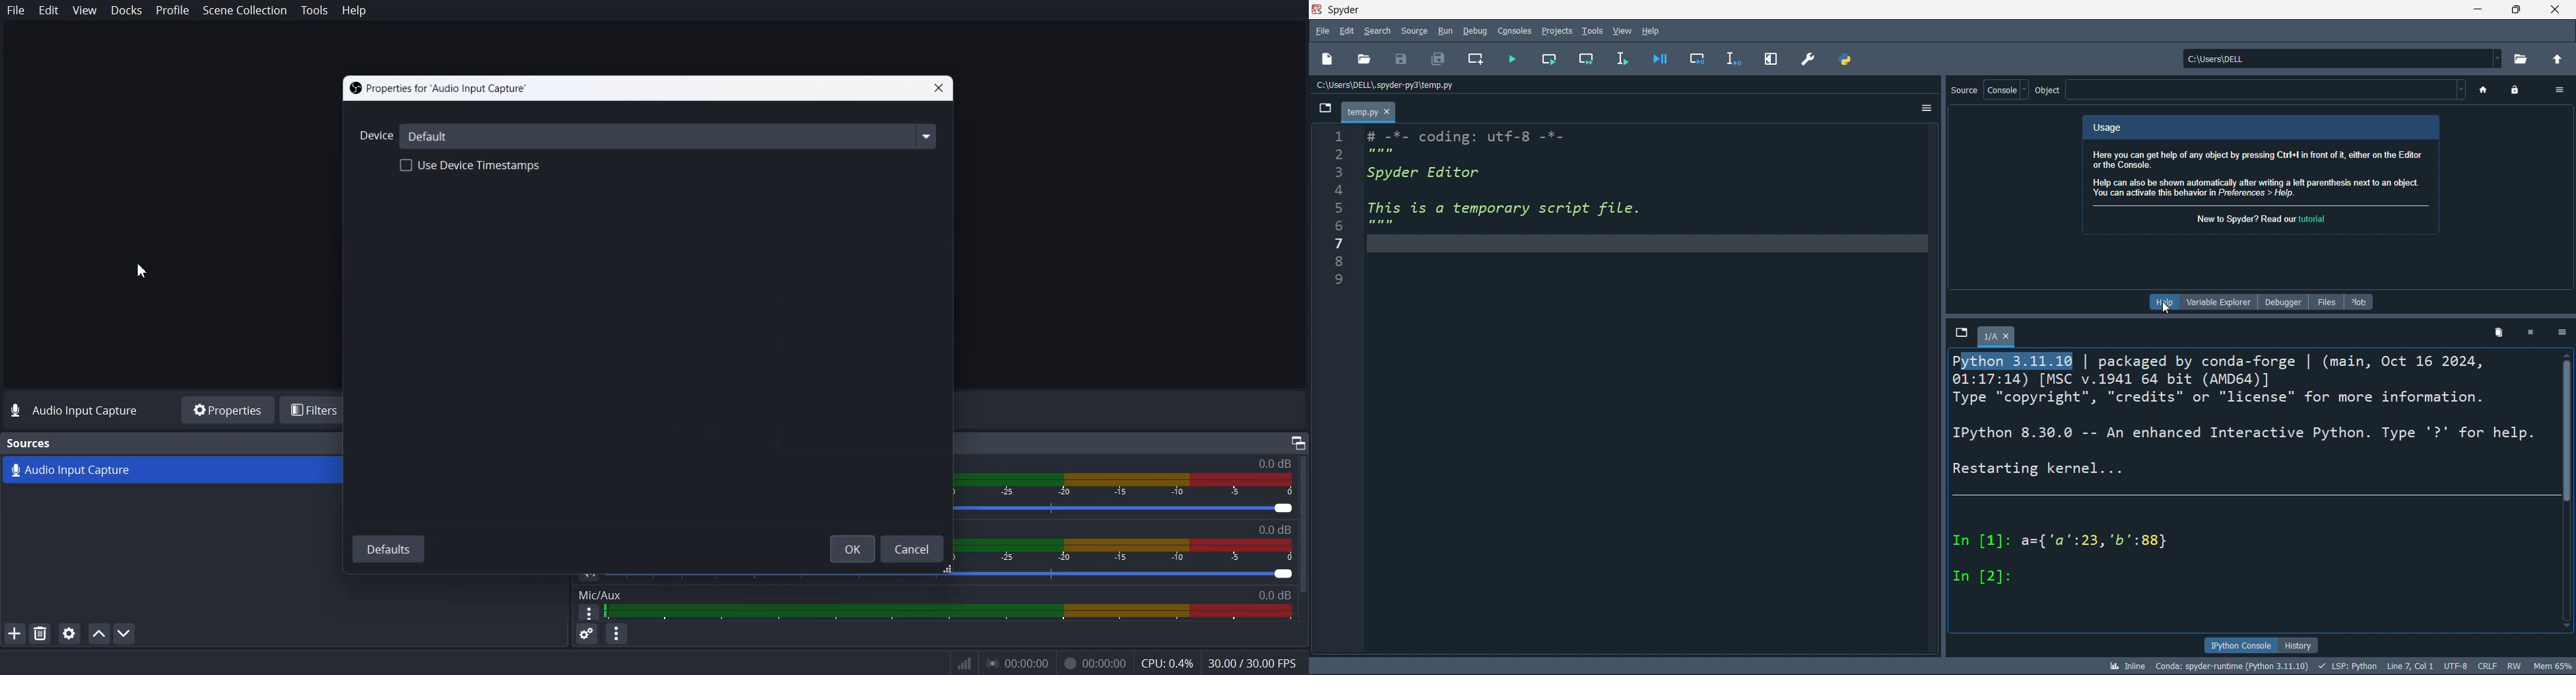  I want to click on 1/A tab, so click(1999, 338).